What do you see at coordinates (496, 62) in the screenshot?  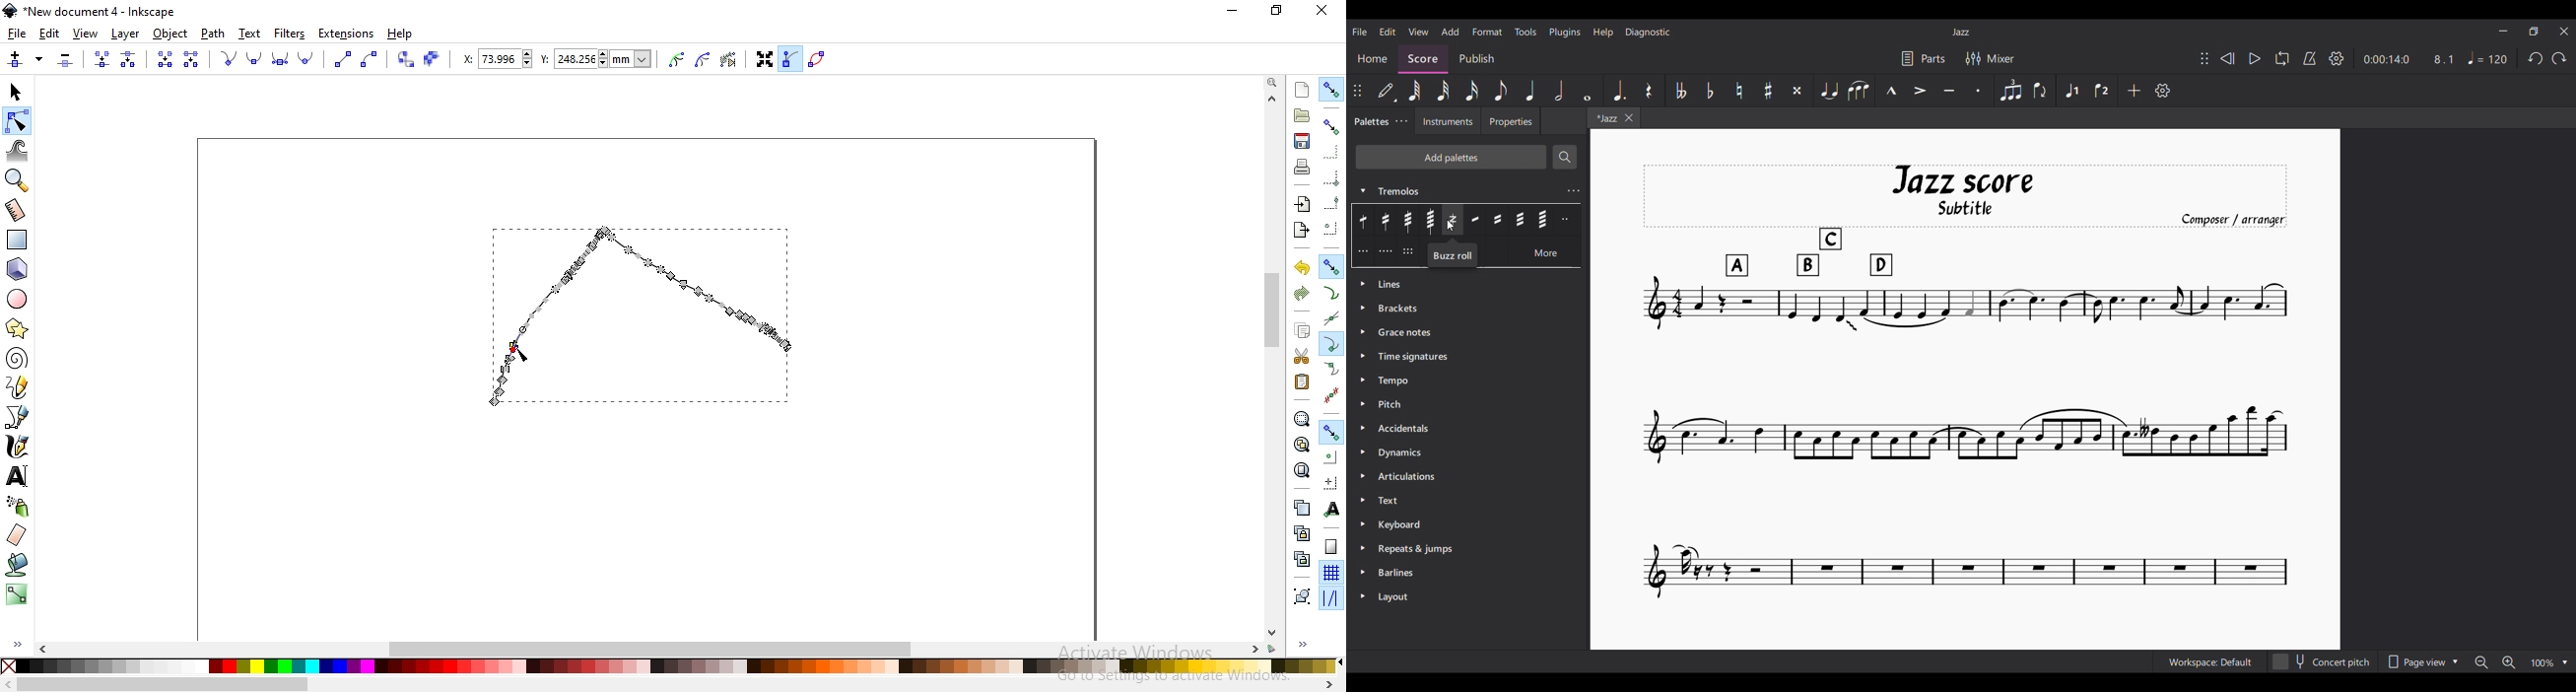 I see `X coordinate of selected nodes` at bounding box center [496, 62].